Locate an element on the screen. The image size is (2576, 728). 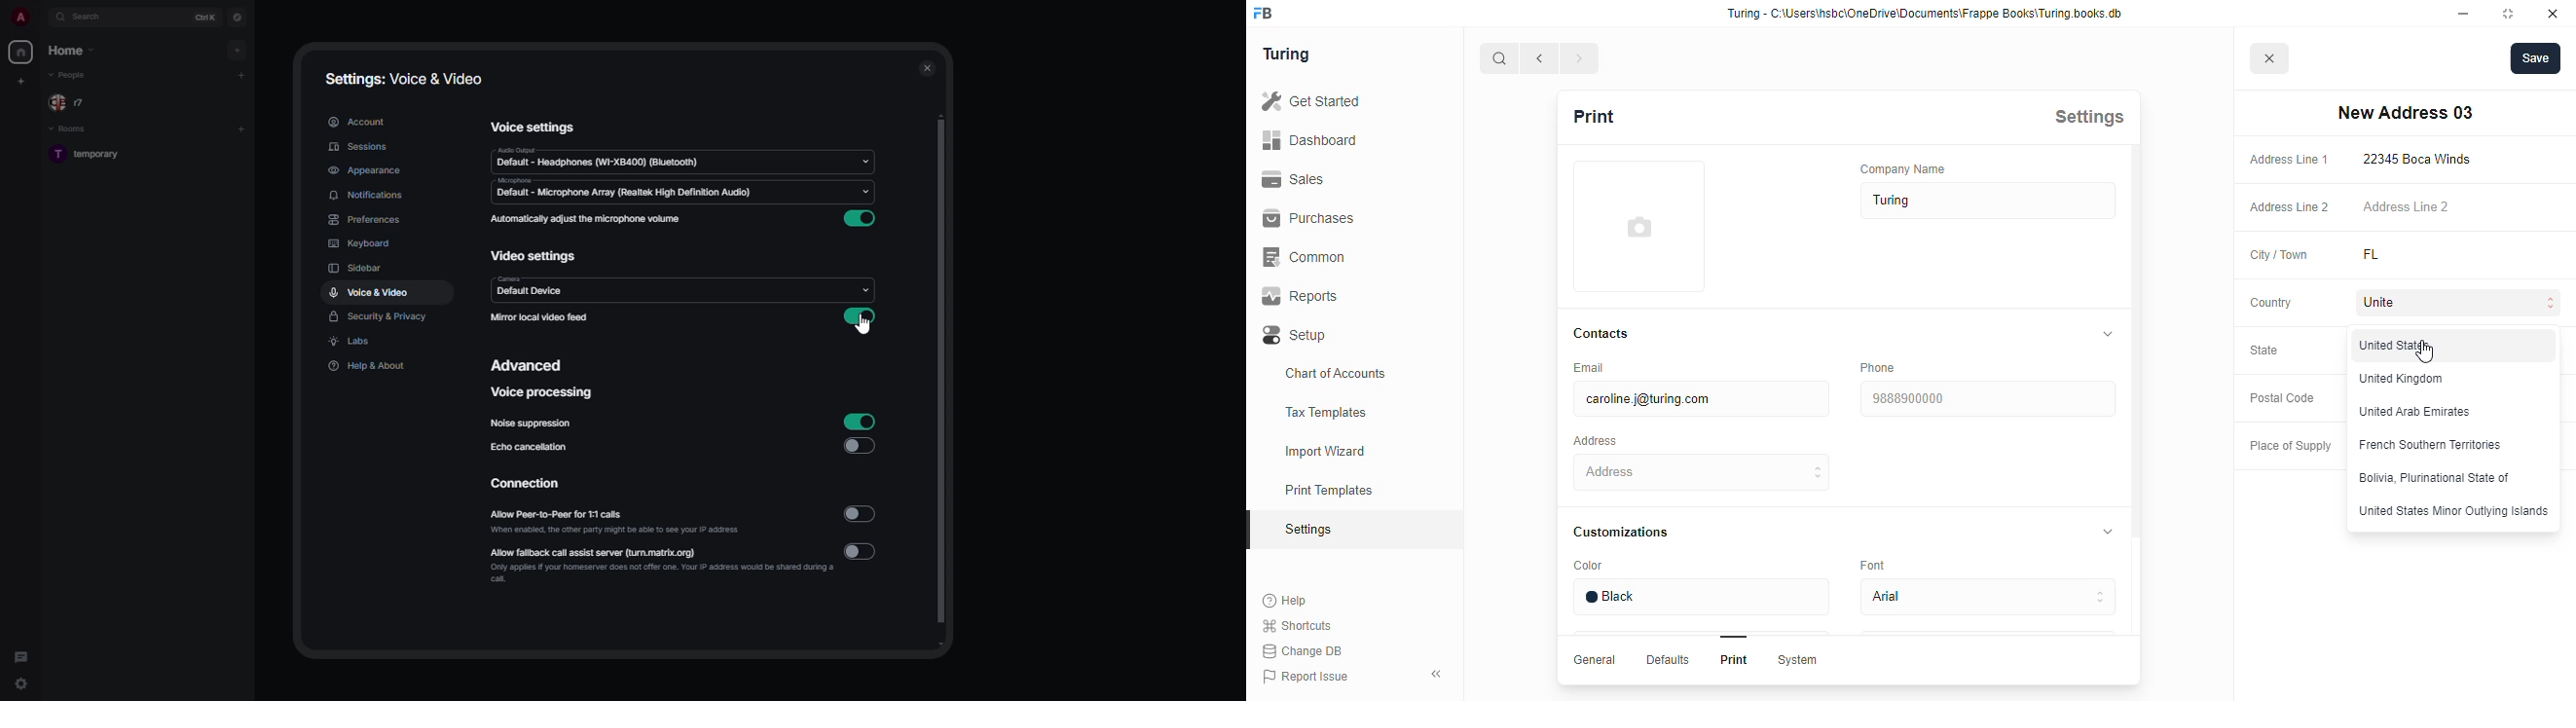
System is located at coordinates (1796, 660).